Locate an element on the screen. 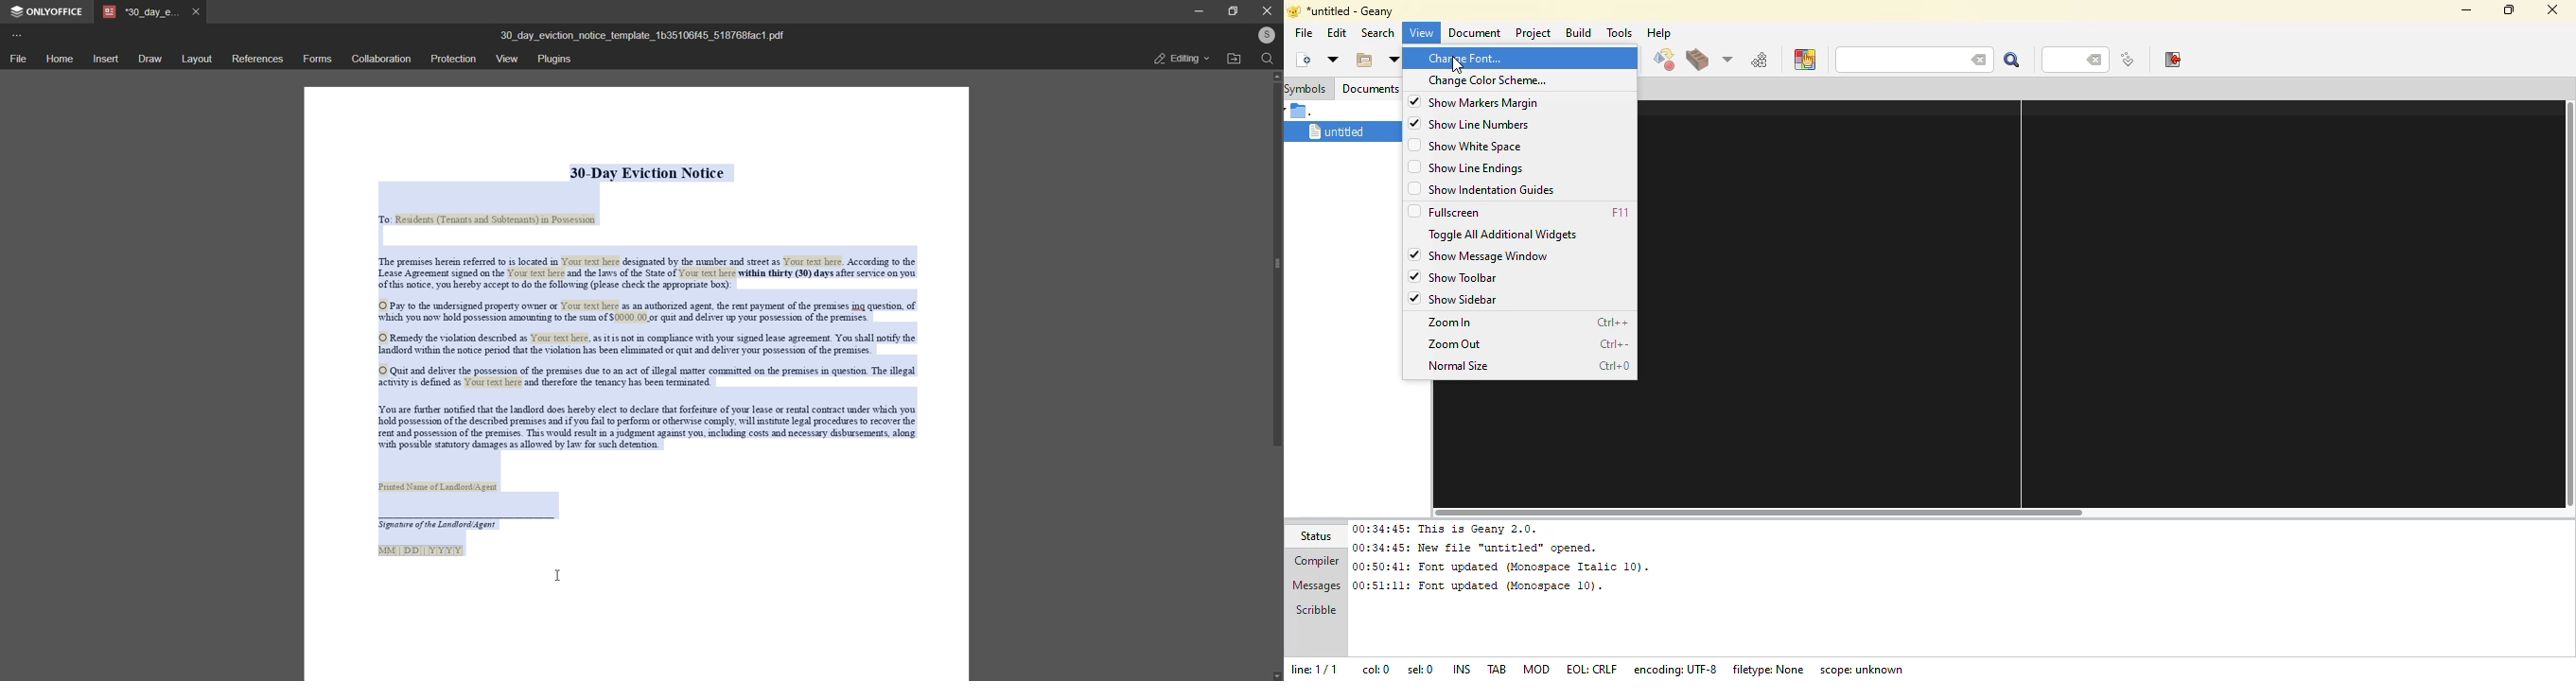  maximize is located at coordinates (1234, 11).